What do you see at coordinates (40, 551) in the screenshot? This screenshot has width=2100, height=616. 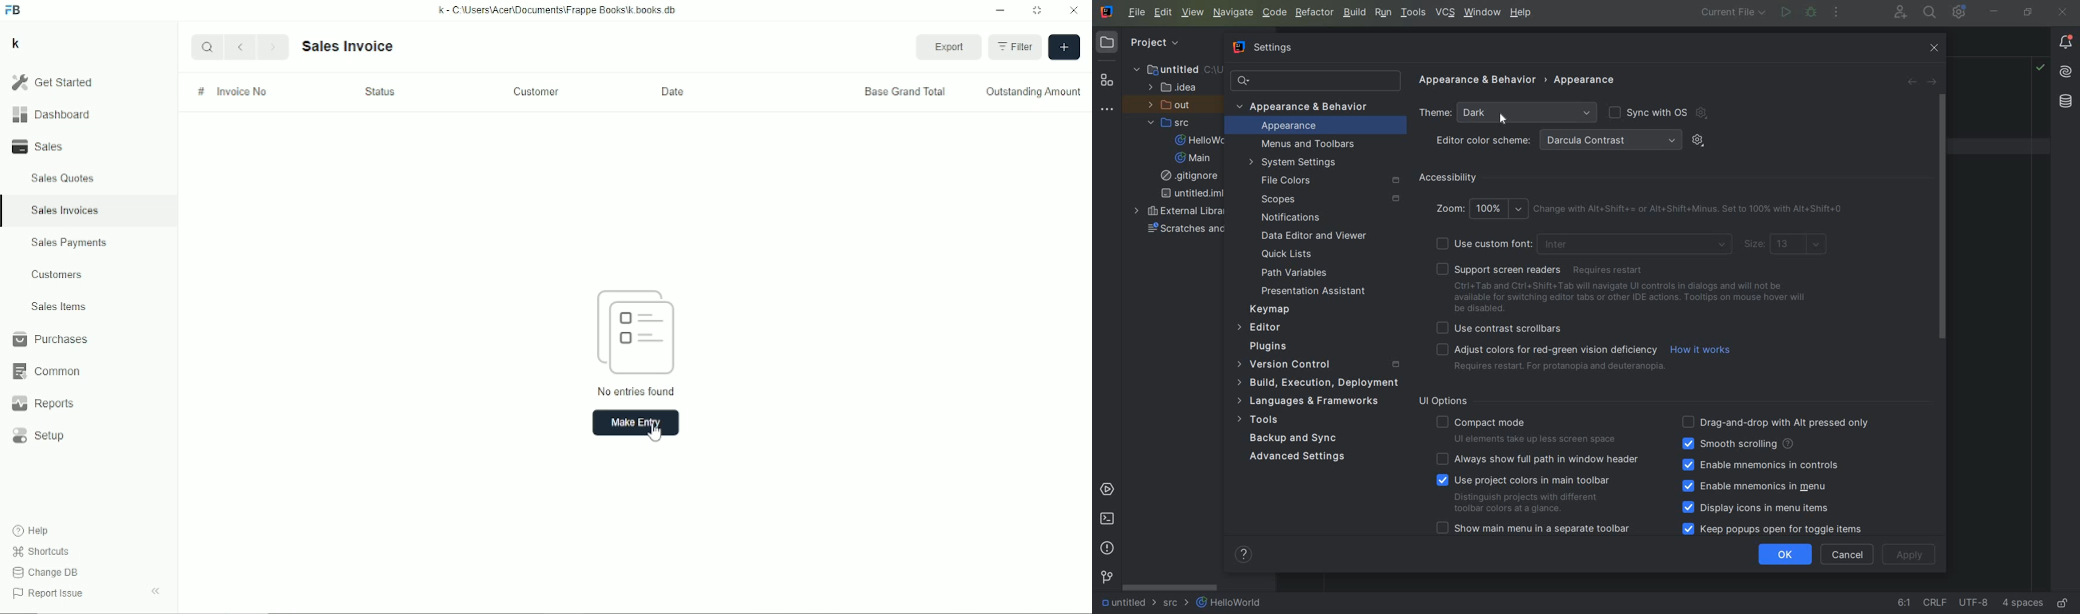 I see `Shortcuts` at bounding box center [40, 551].